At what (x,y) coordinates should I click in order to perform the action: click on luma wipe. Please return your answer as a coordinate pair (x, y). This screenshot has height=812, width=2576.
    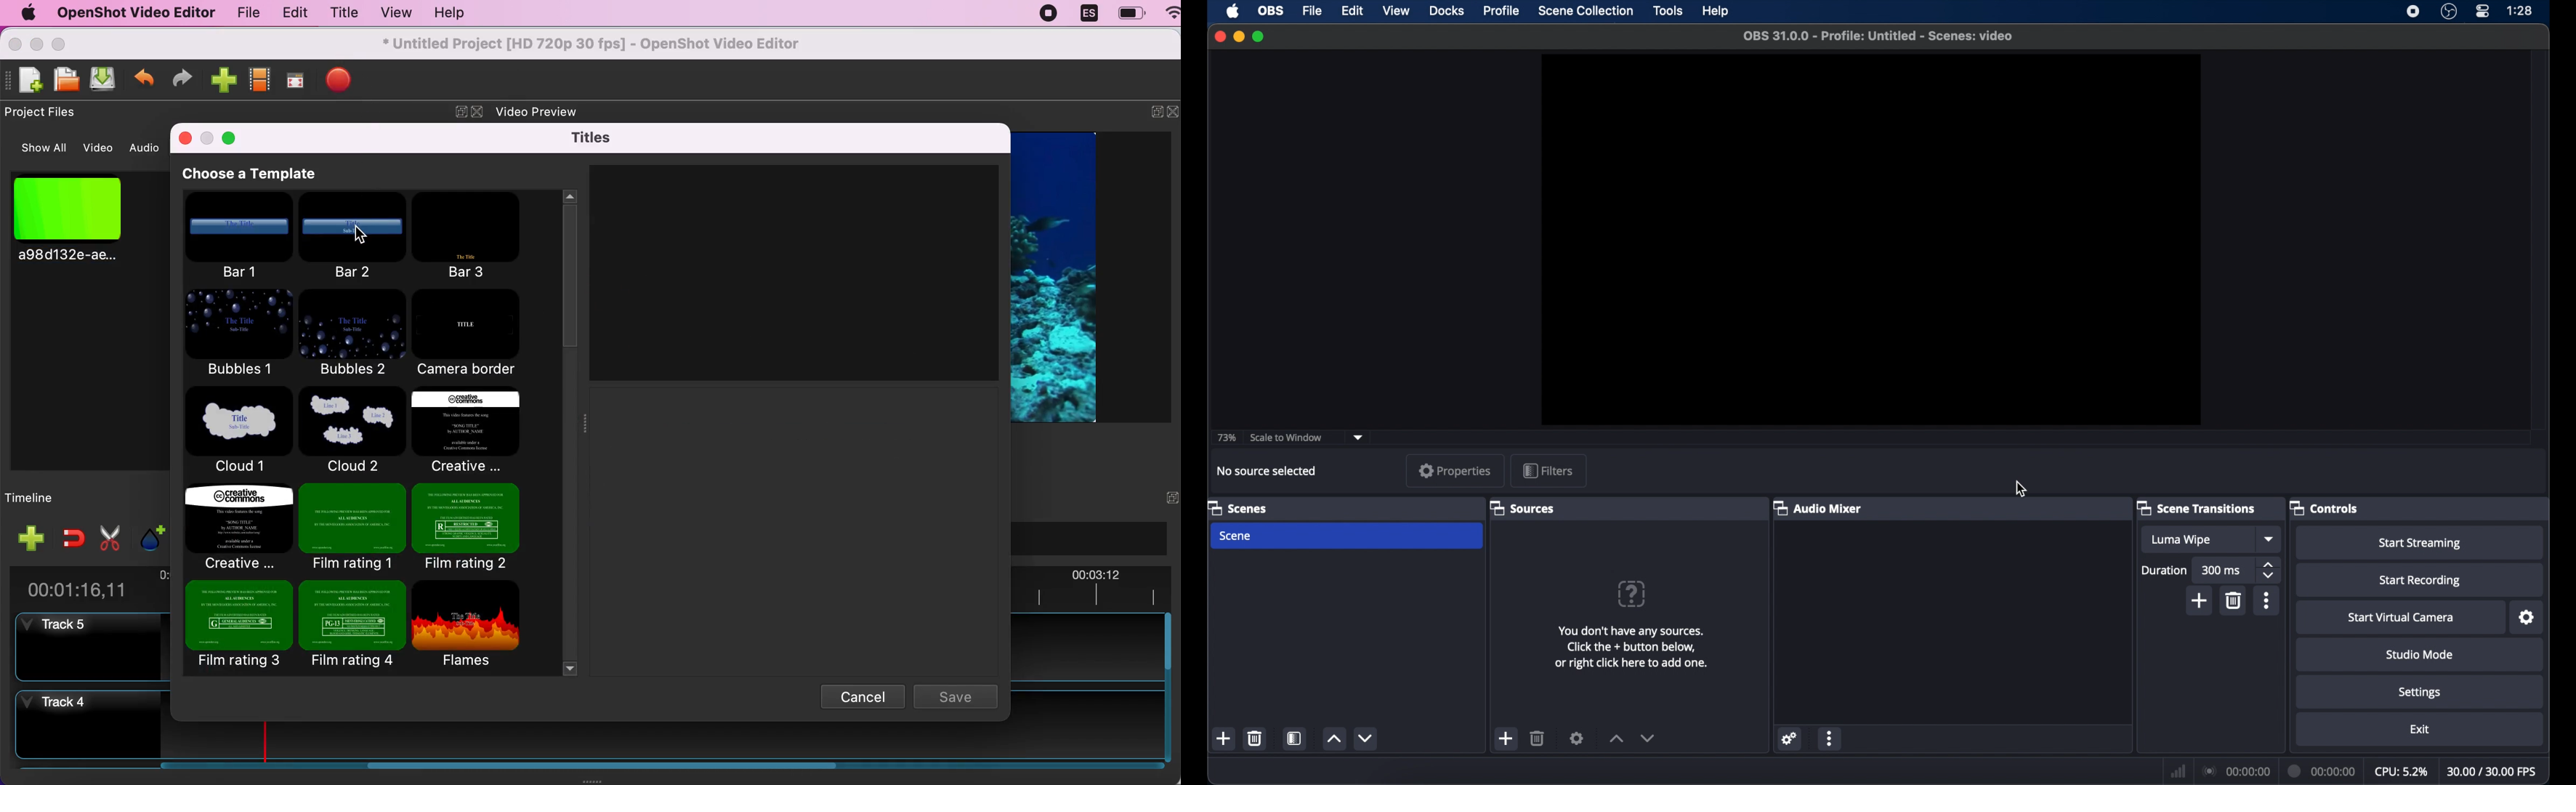
    Looking at the image, I should click on (2198, 539).